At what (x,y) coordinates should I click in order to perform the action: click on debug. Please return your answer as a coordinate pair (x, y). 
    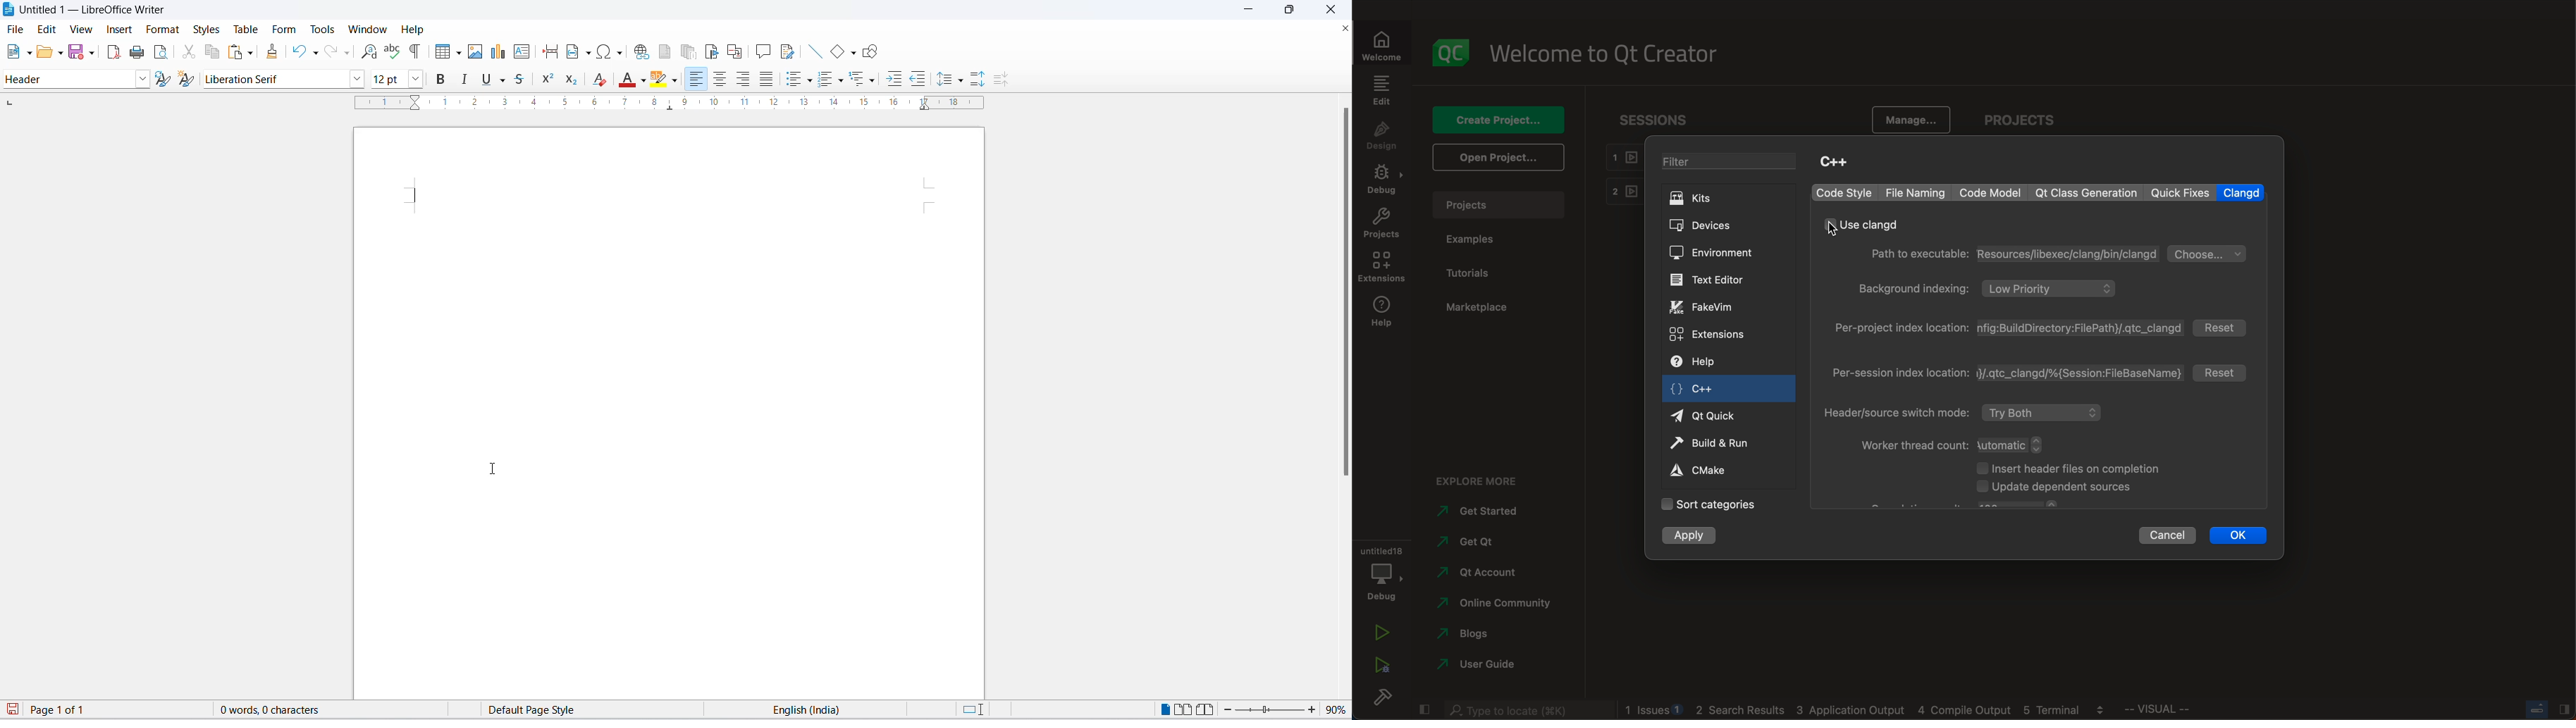
    Looking at the image, I should click on (1383, 179).